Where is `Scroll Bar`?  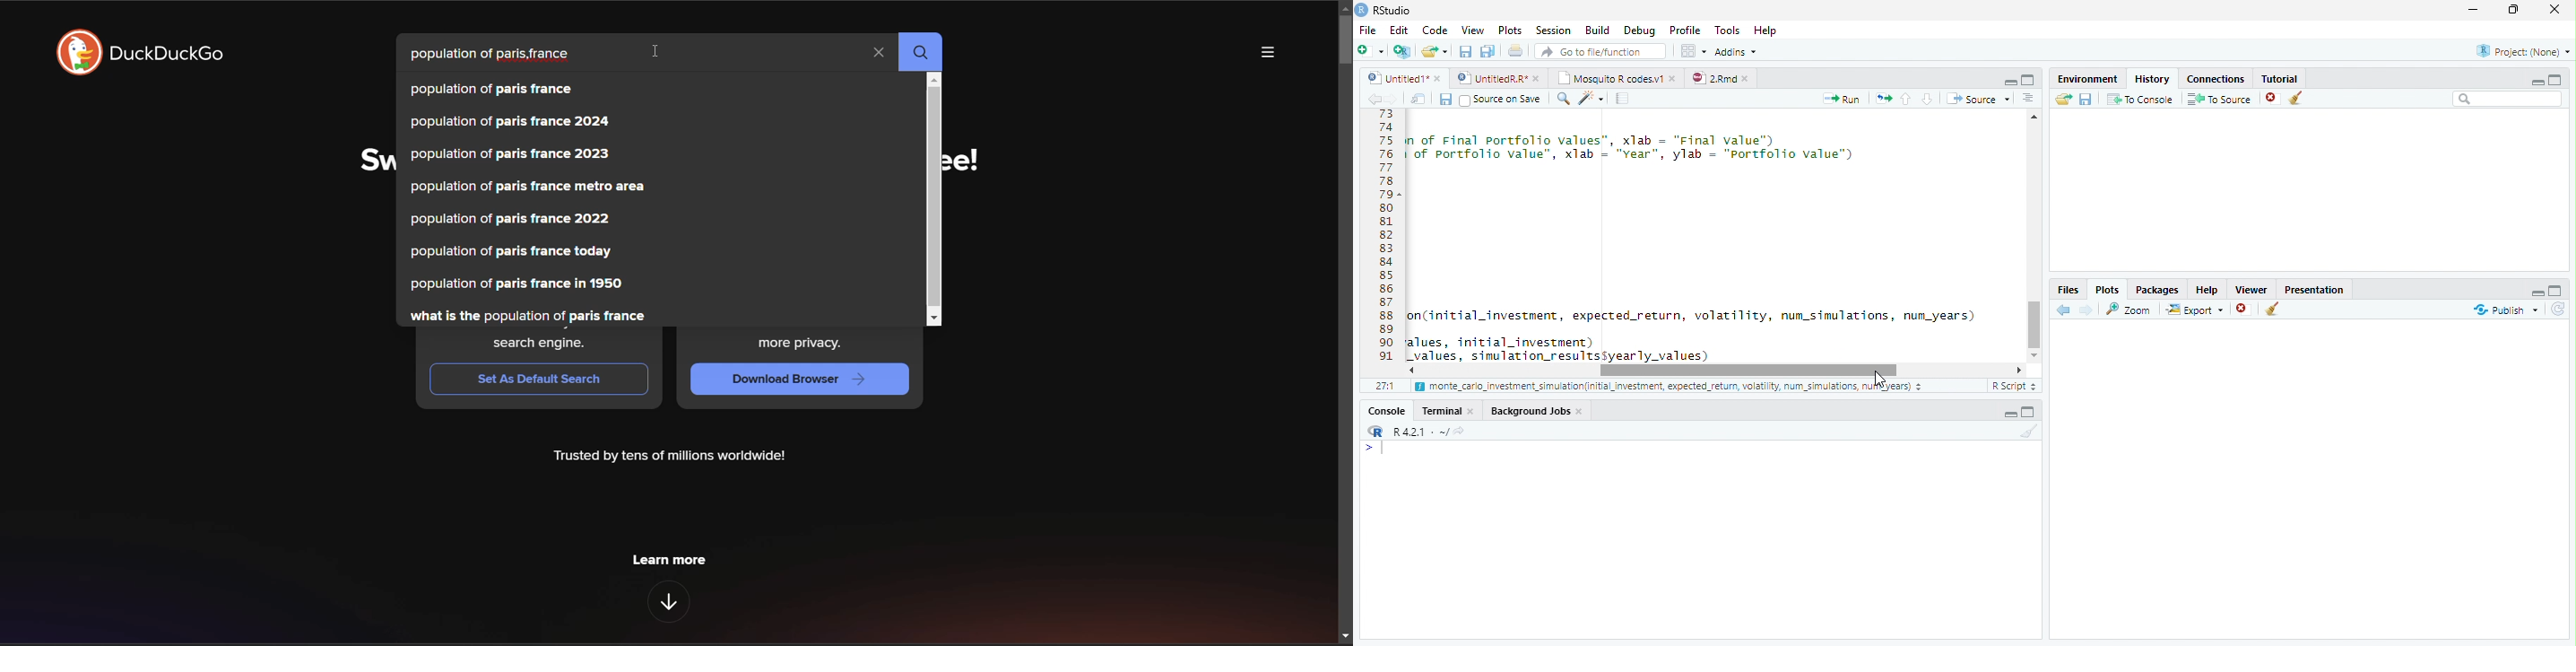
Scroll Bar is located at coordinates (2034, 321).